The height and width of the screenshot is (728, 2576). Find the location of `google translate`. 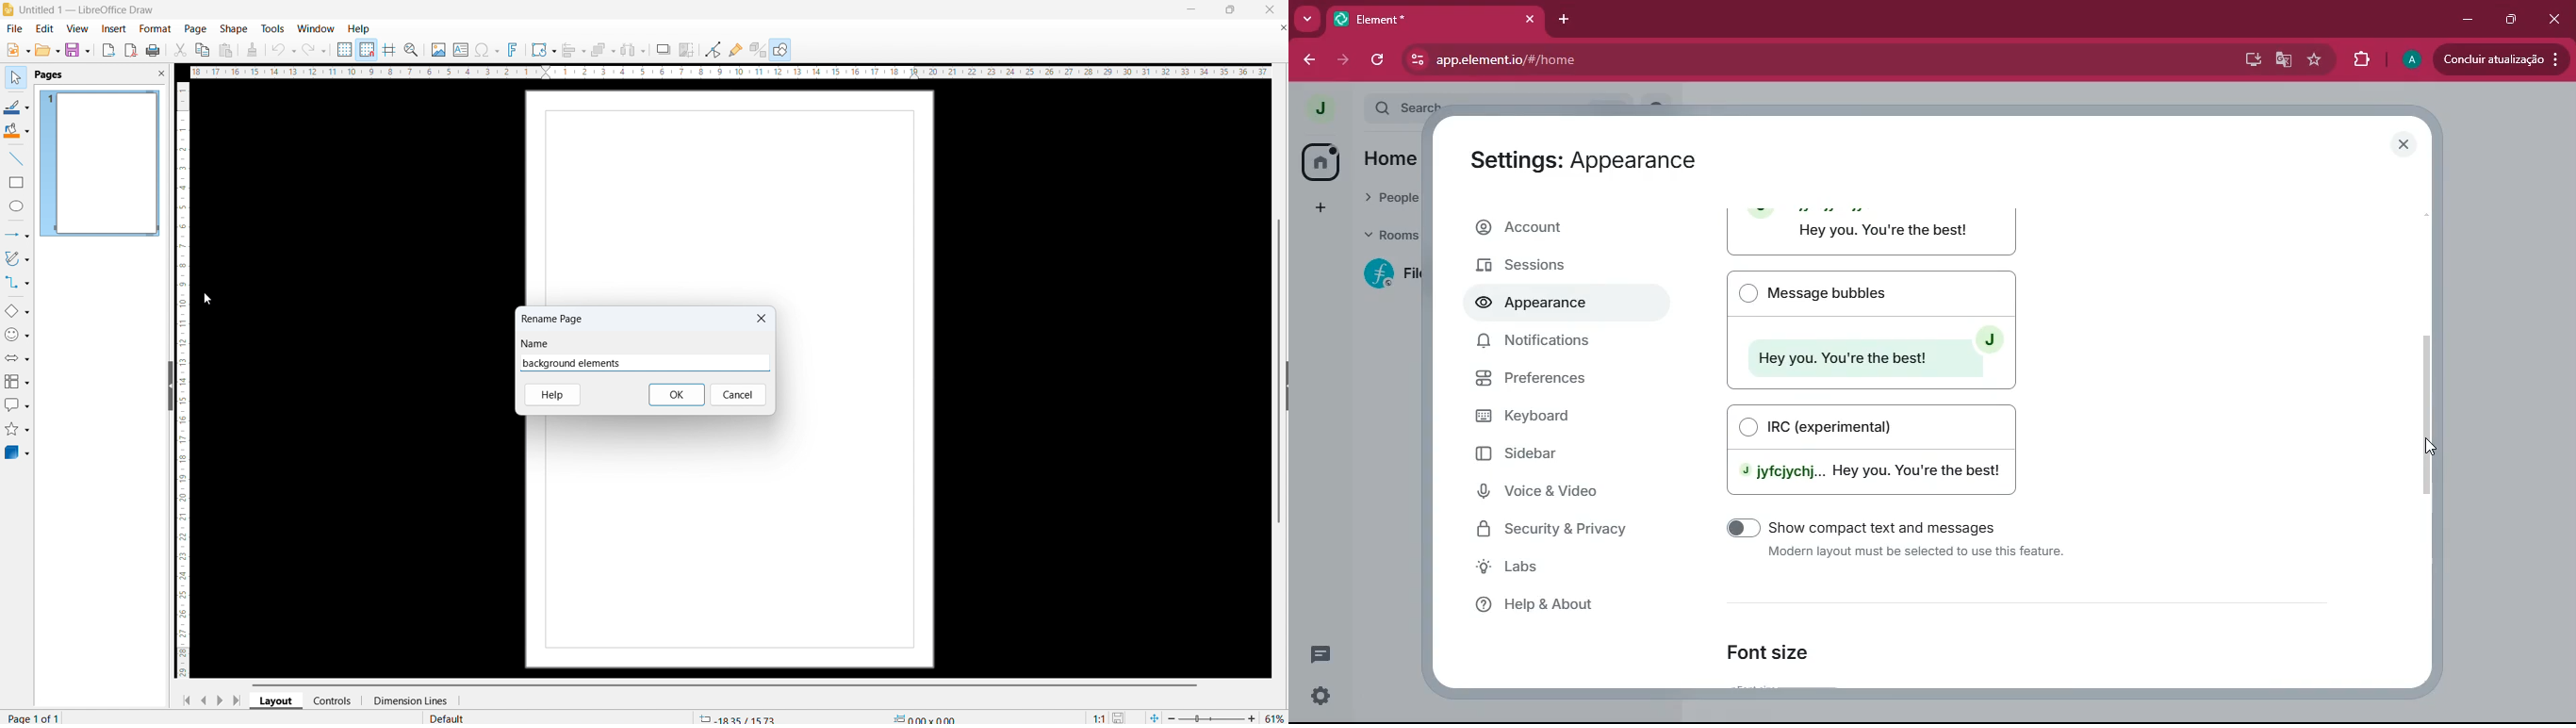

google translate is located at coordinates (2285, 61).